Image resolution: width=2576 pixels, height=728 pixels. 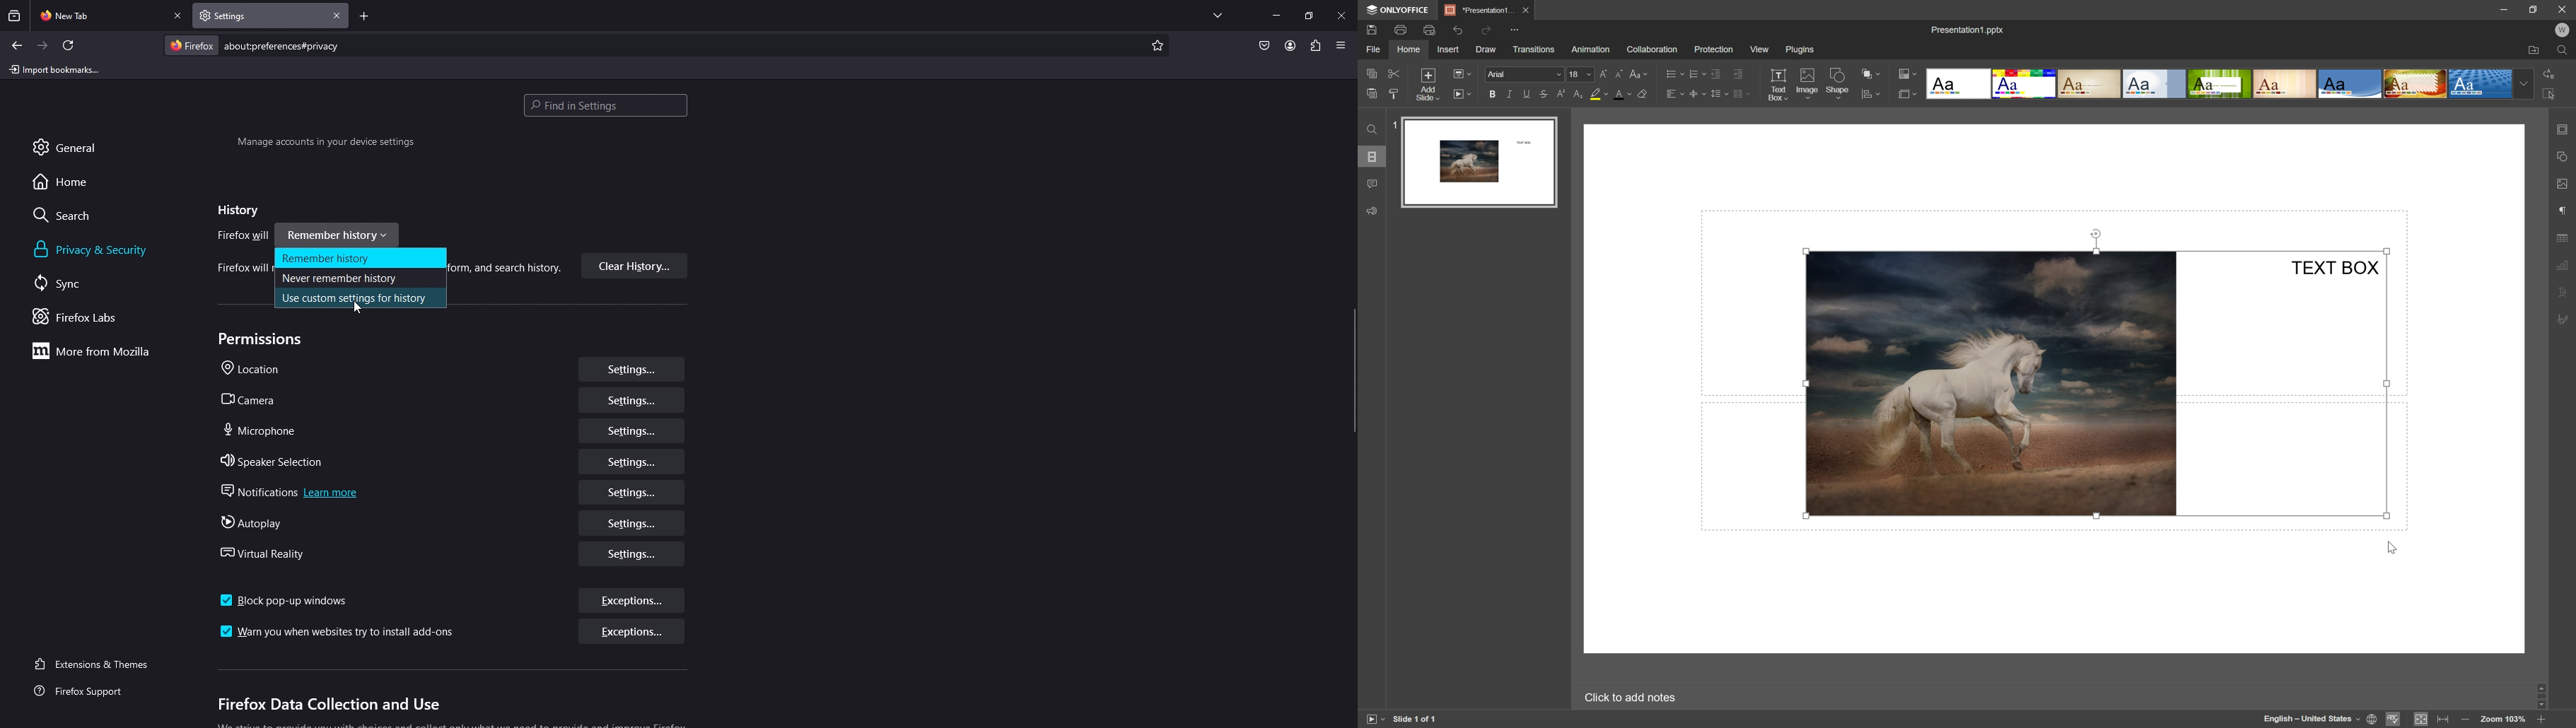 What do you see at coordinates (1591, 49) in the screenshot?
I see `animation` at bounding box center [1591, 49].